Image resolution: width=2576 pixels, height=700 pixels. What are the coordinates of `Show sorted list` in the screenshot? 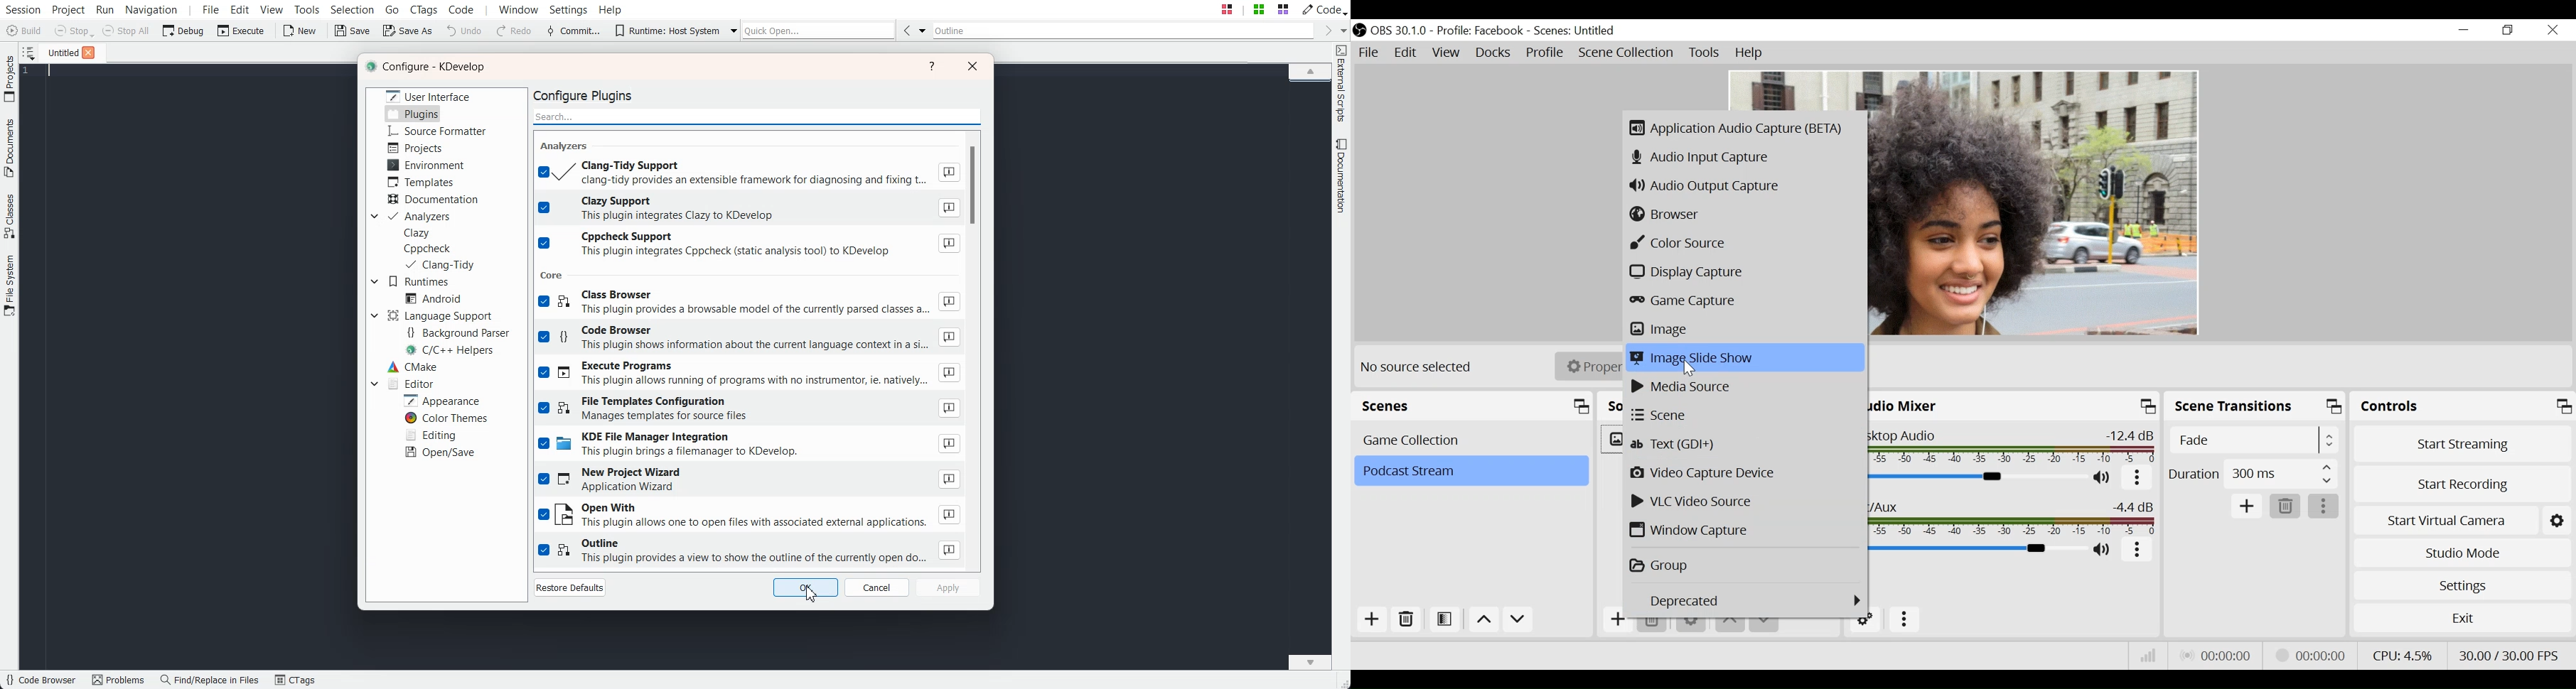 It's located at (28, 53).